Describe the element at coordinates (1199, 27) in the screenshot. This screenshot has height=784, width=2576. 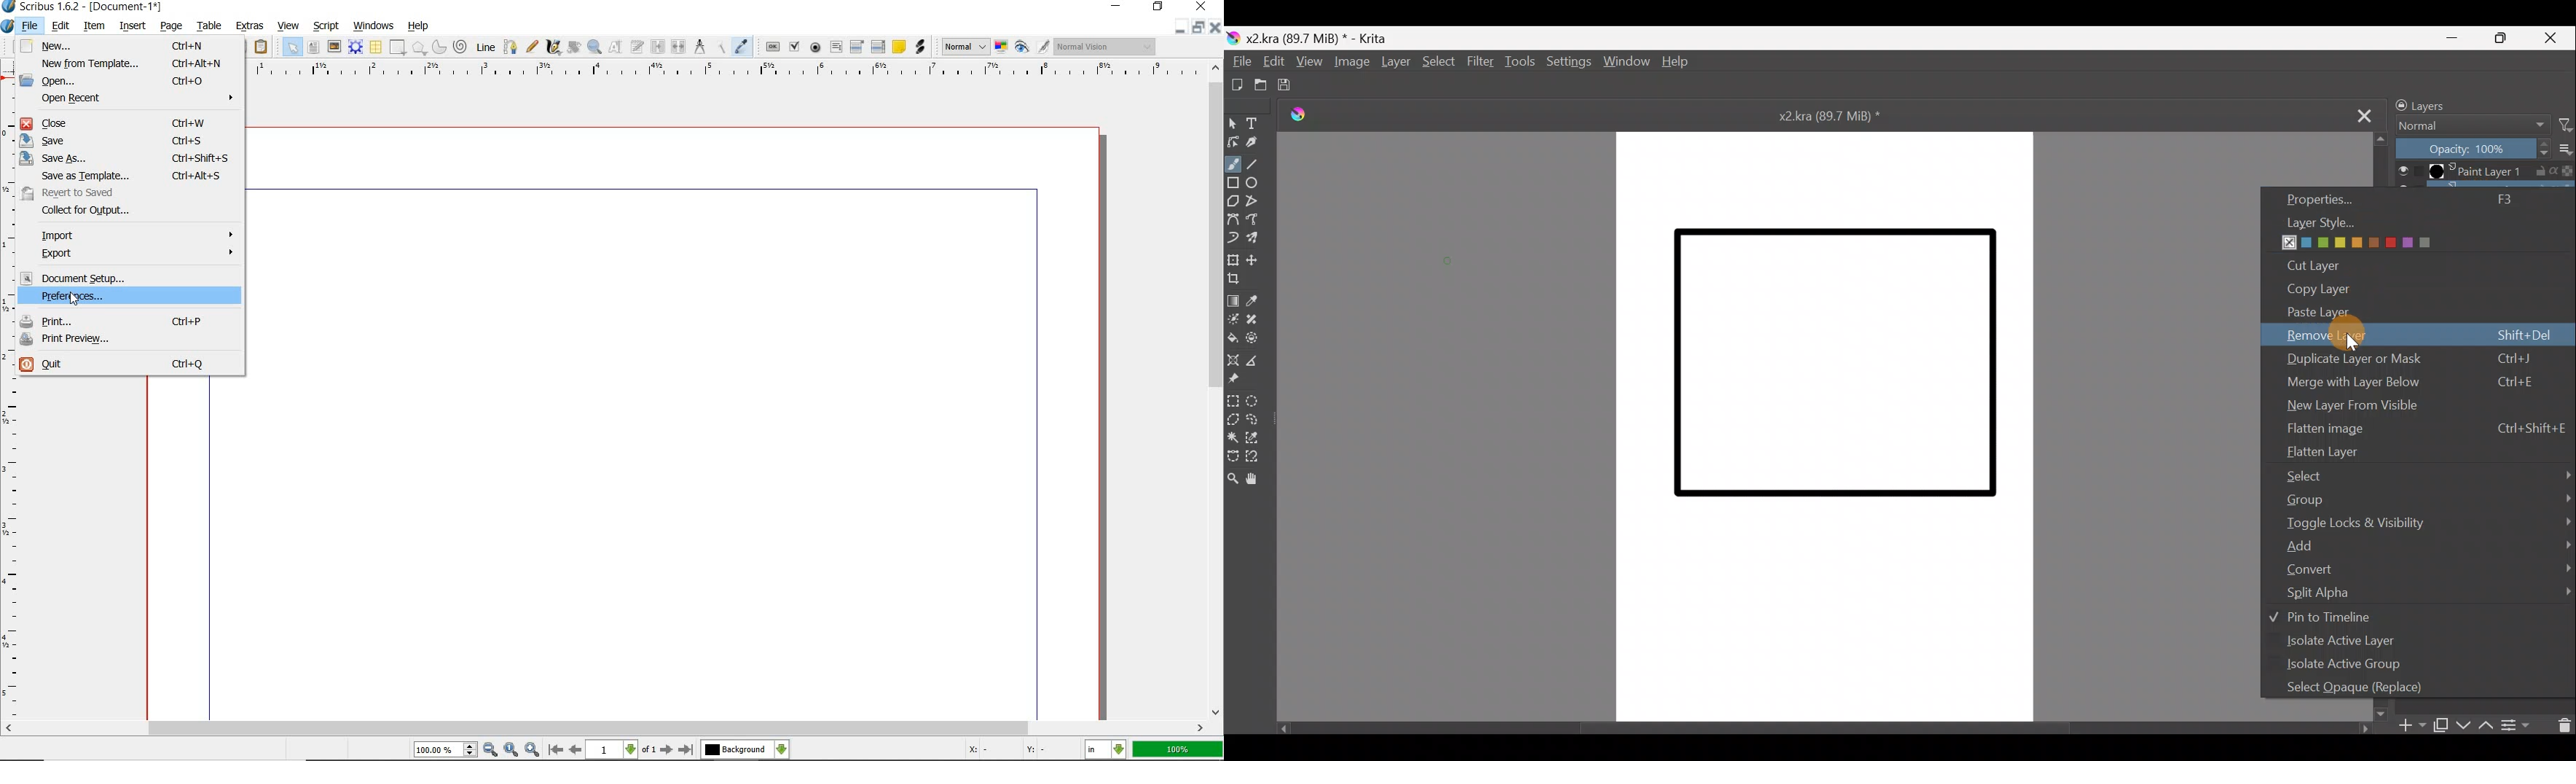
I see `minimize` at that location.